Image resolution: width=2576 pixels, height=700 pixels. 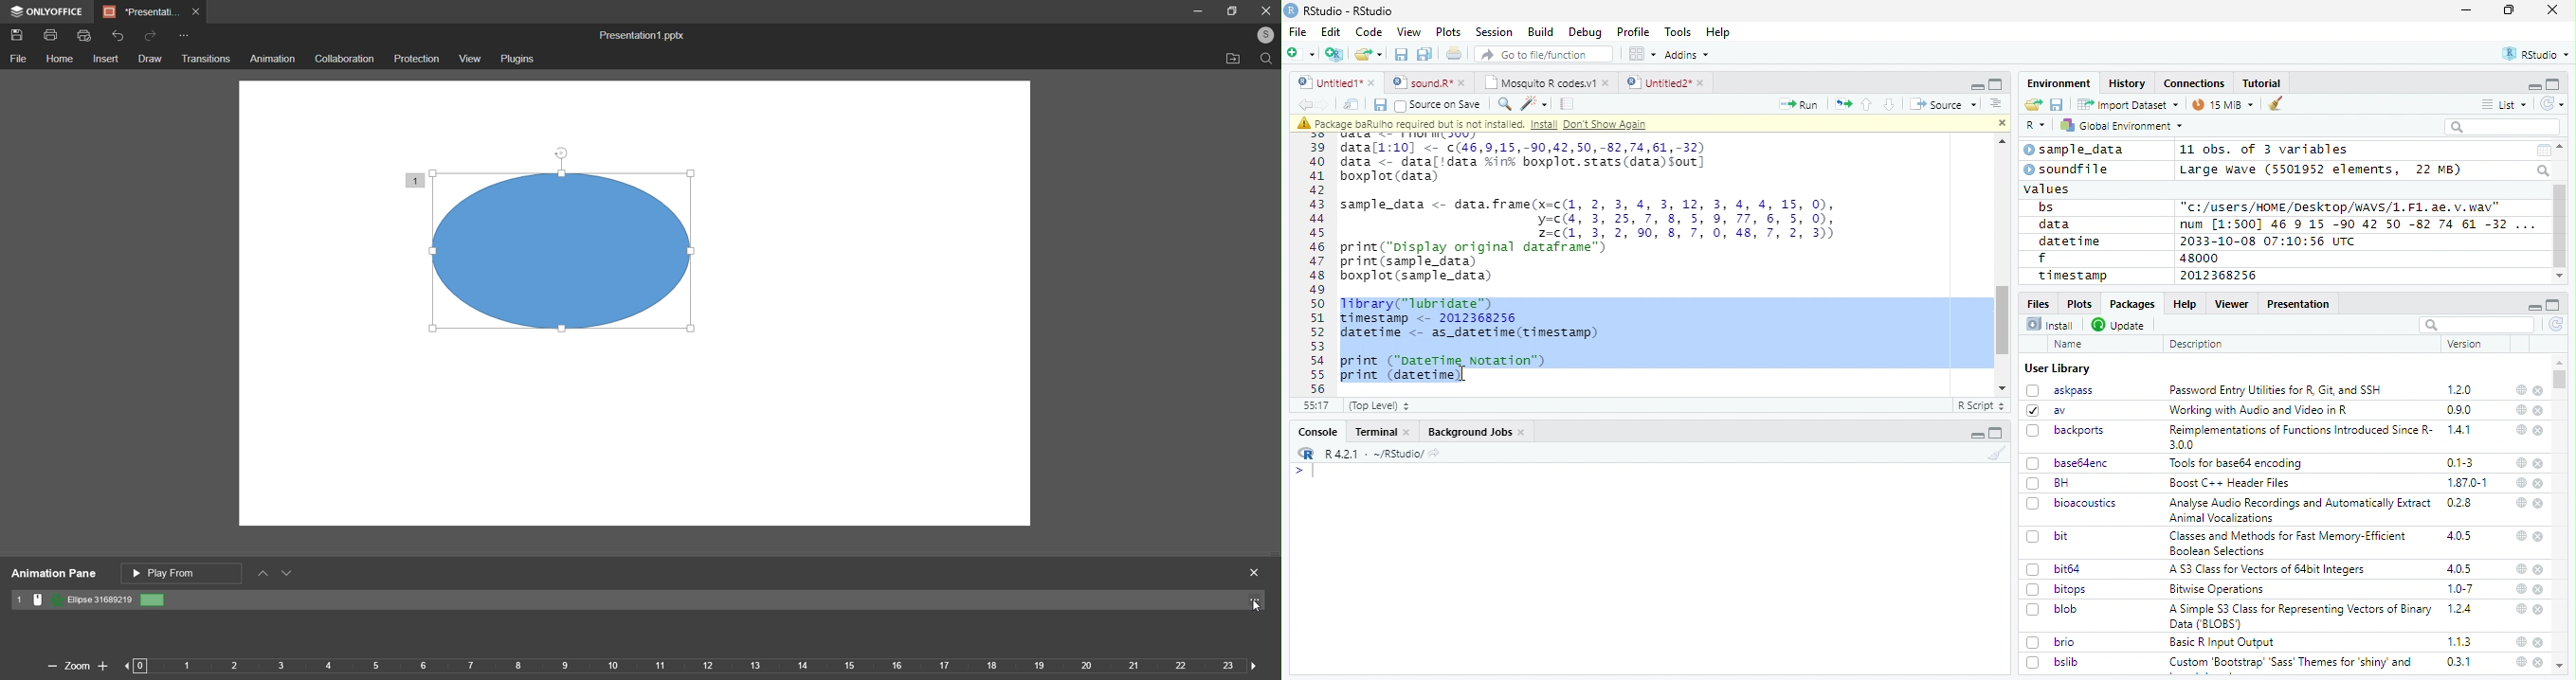 I want to click on Global Environment, so click(x=2123, y=124).